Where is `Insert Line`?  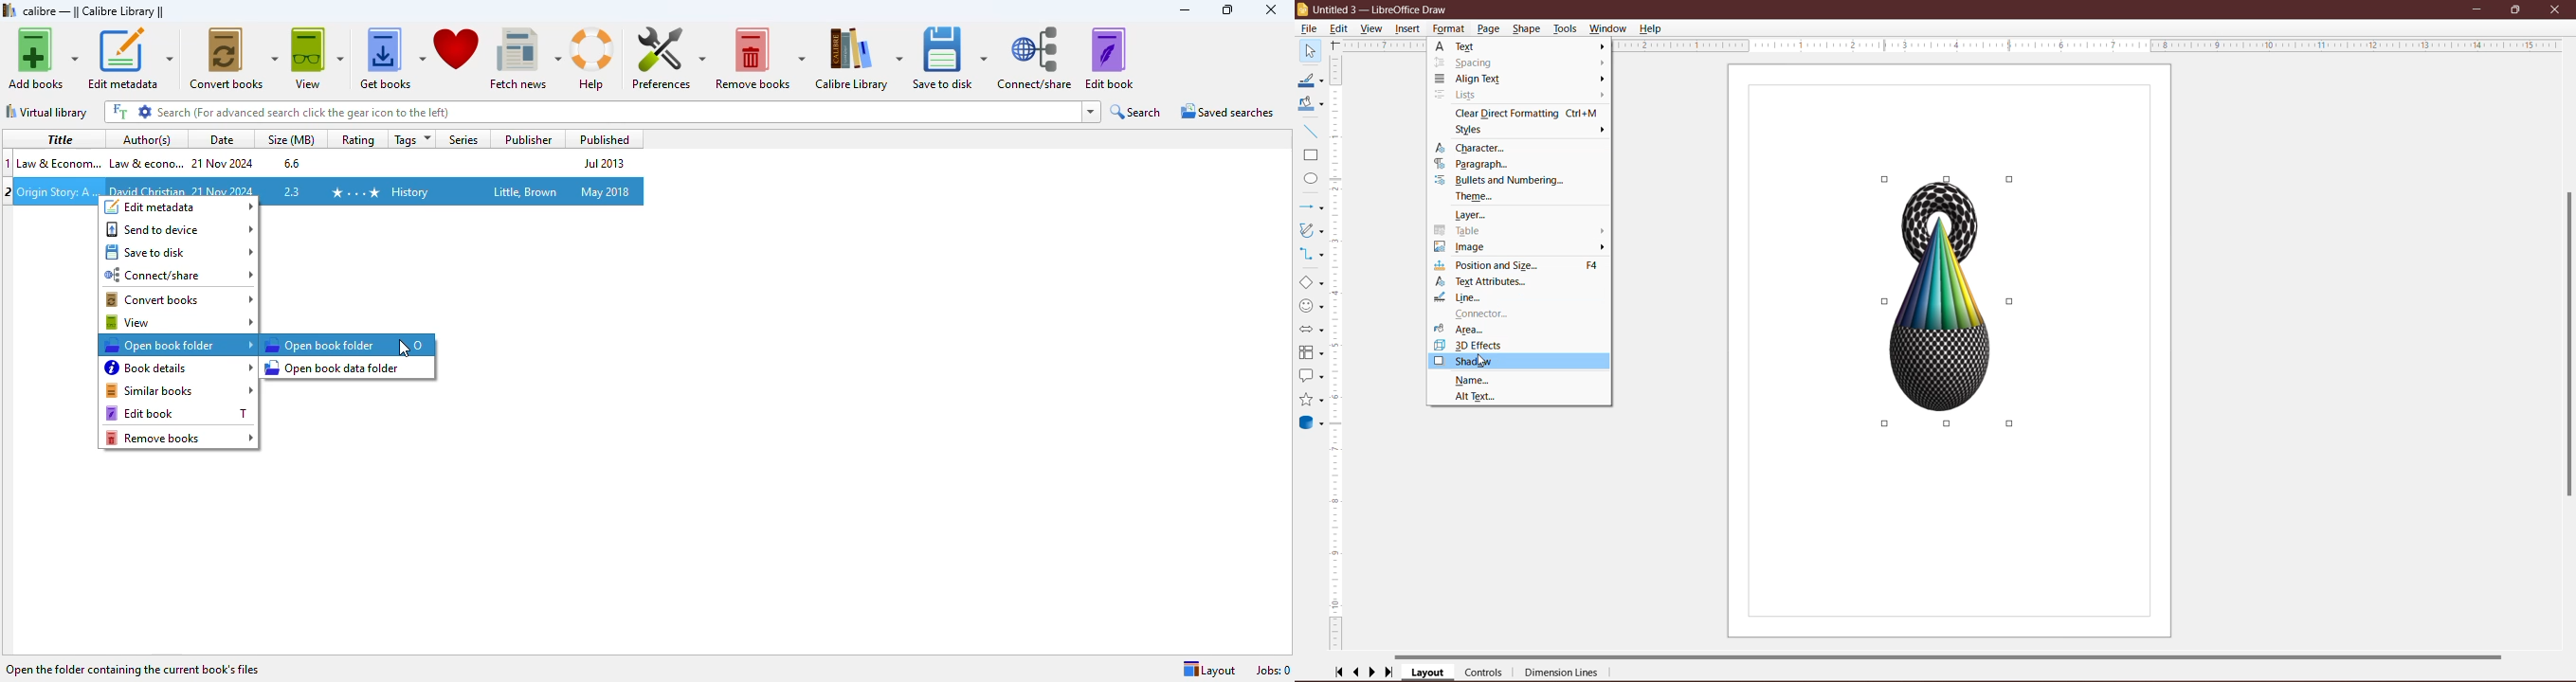 Insert Line is located at coordinates (1311, 131).